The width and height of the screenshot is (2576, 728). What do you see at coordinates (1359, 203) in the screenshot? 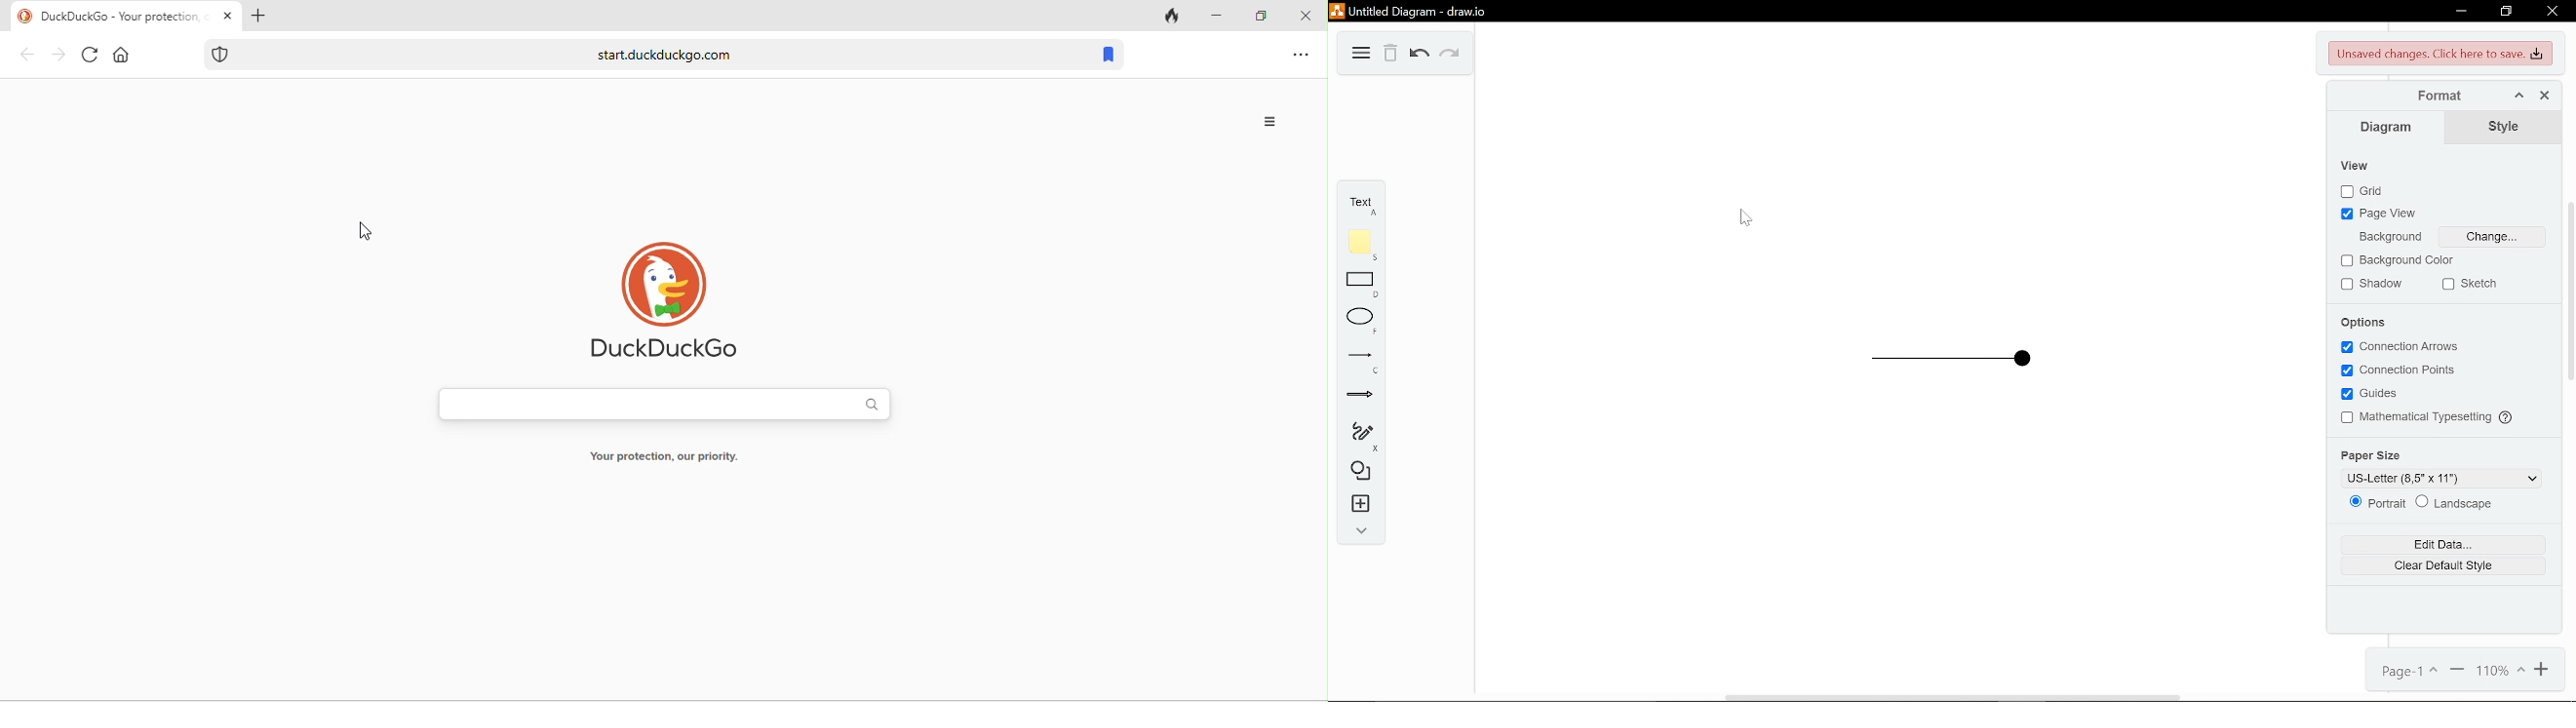
I see `Text` at bounding box center [1359, 203].